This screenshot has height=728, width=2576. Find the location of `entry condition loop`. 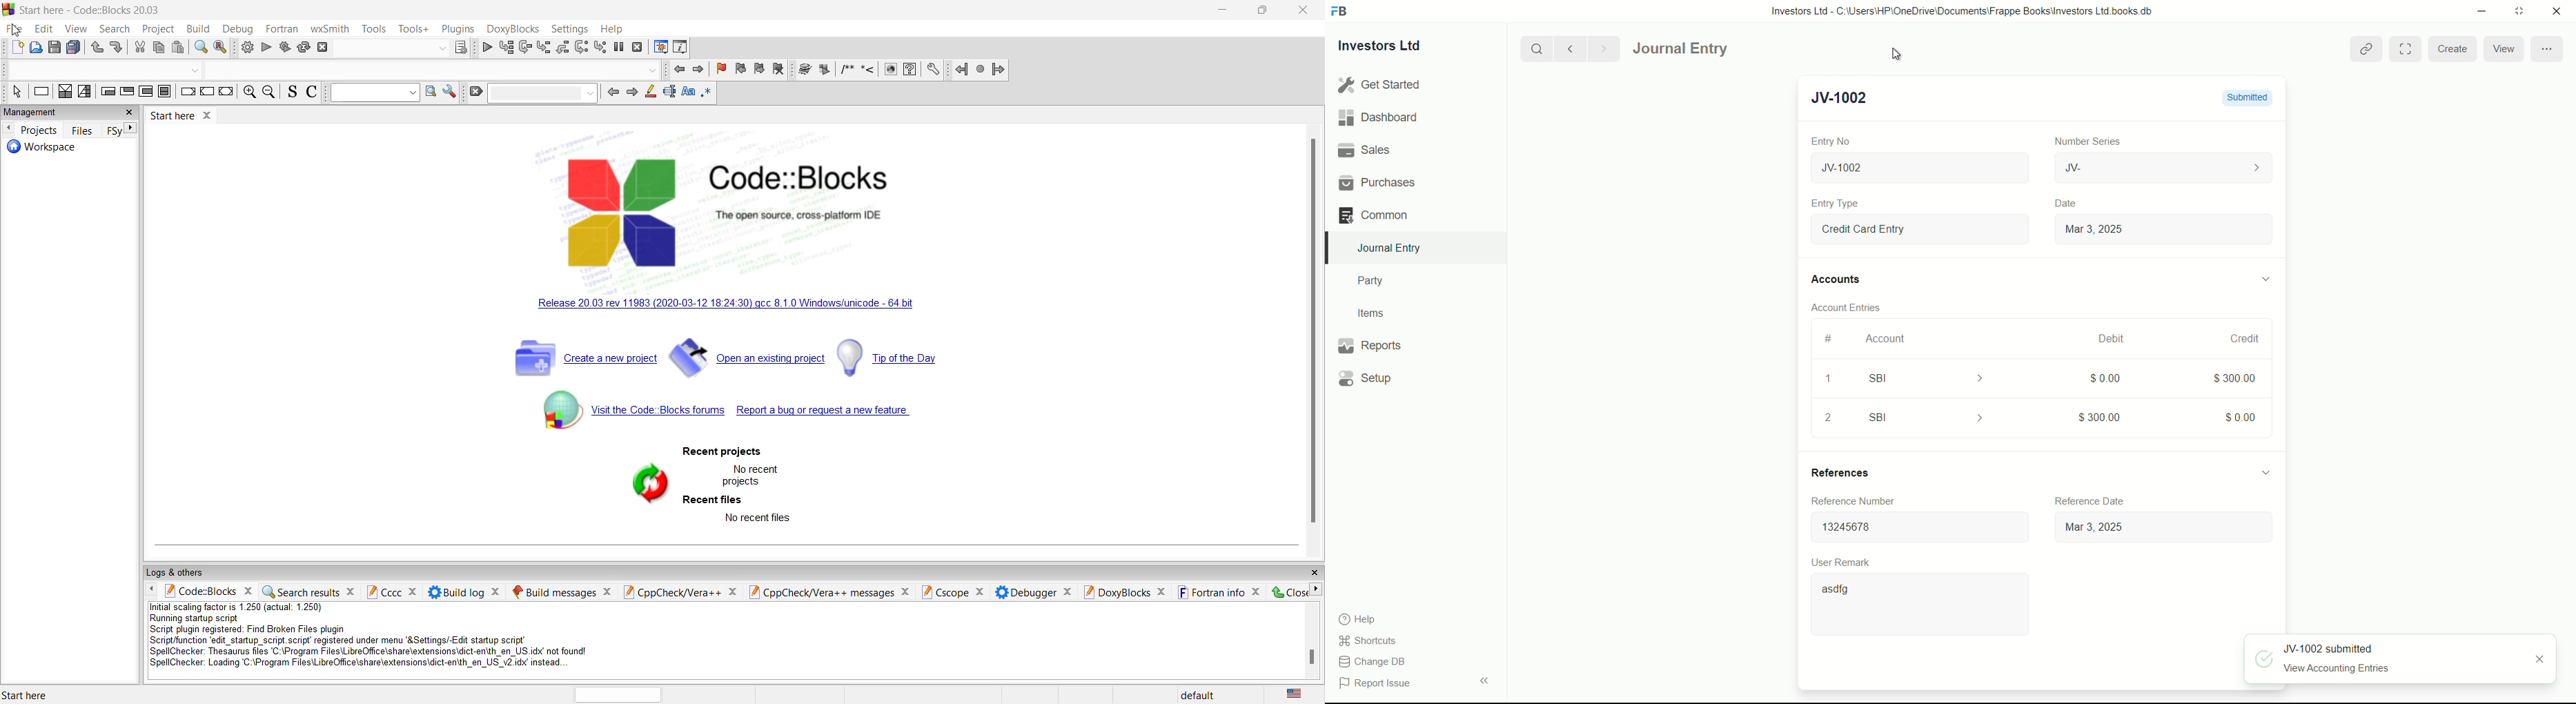

entry condition loop is located at coordinates (110, 94).